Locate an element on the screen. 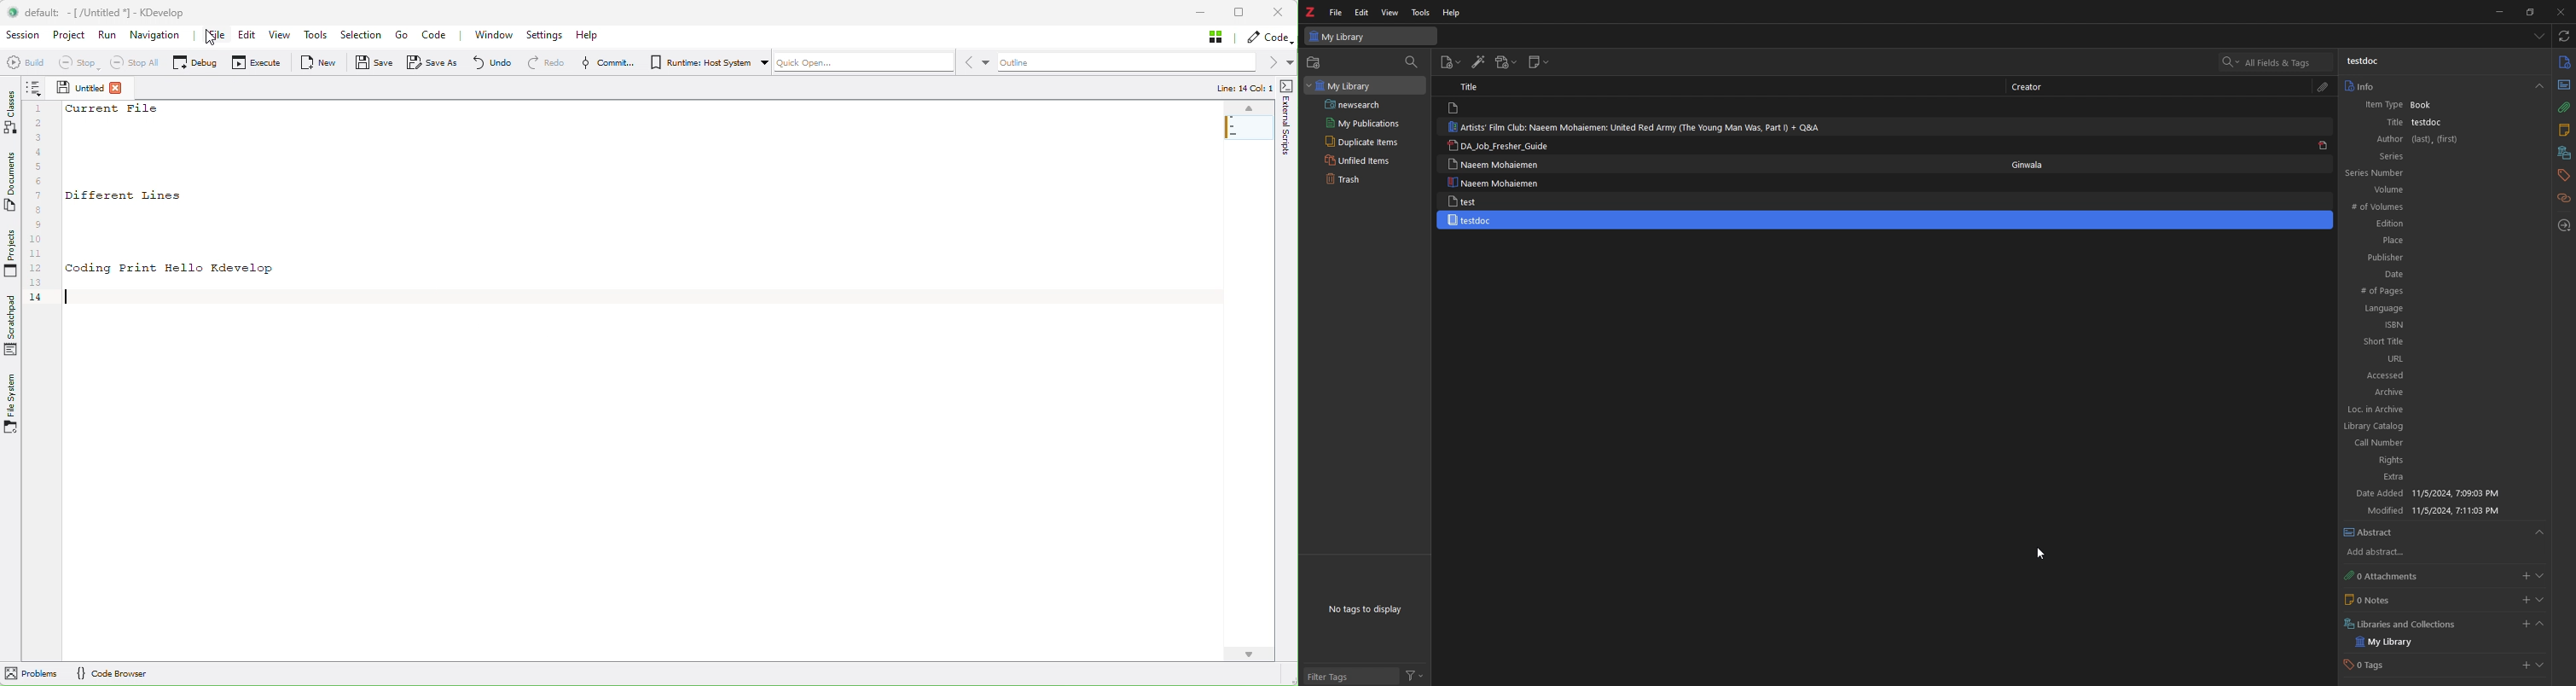 This screenshot has height=700, width=2576. add notes is located at coordinates (2526, 600).